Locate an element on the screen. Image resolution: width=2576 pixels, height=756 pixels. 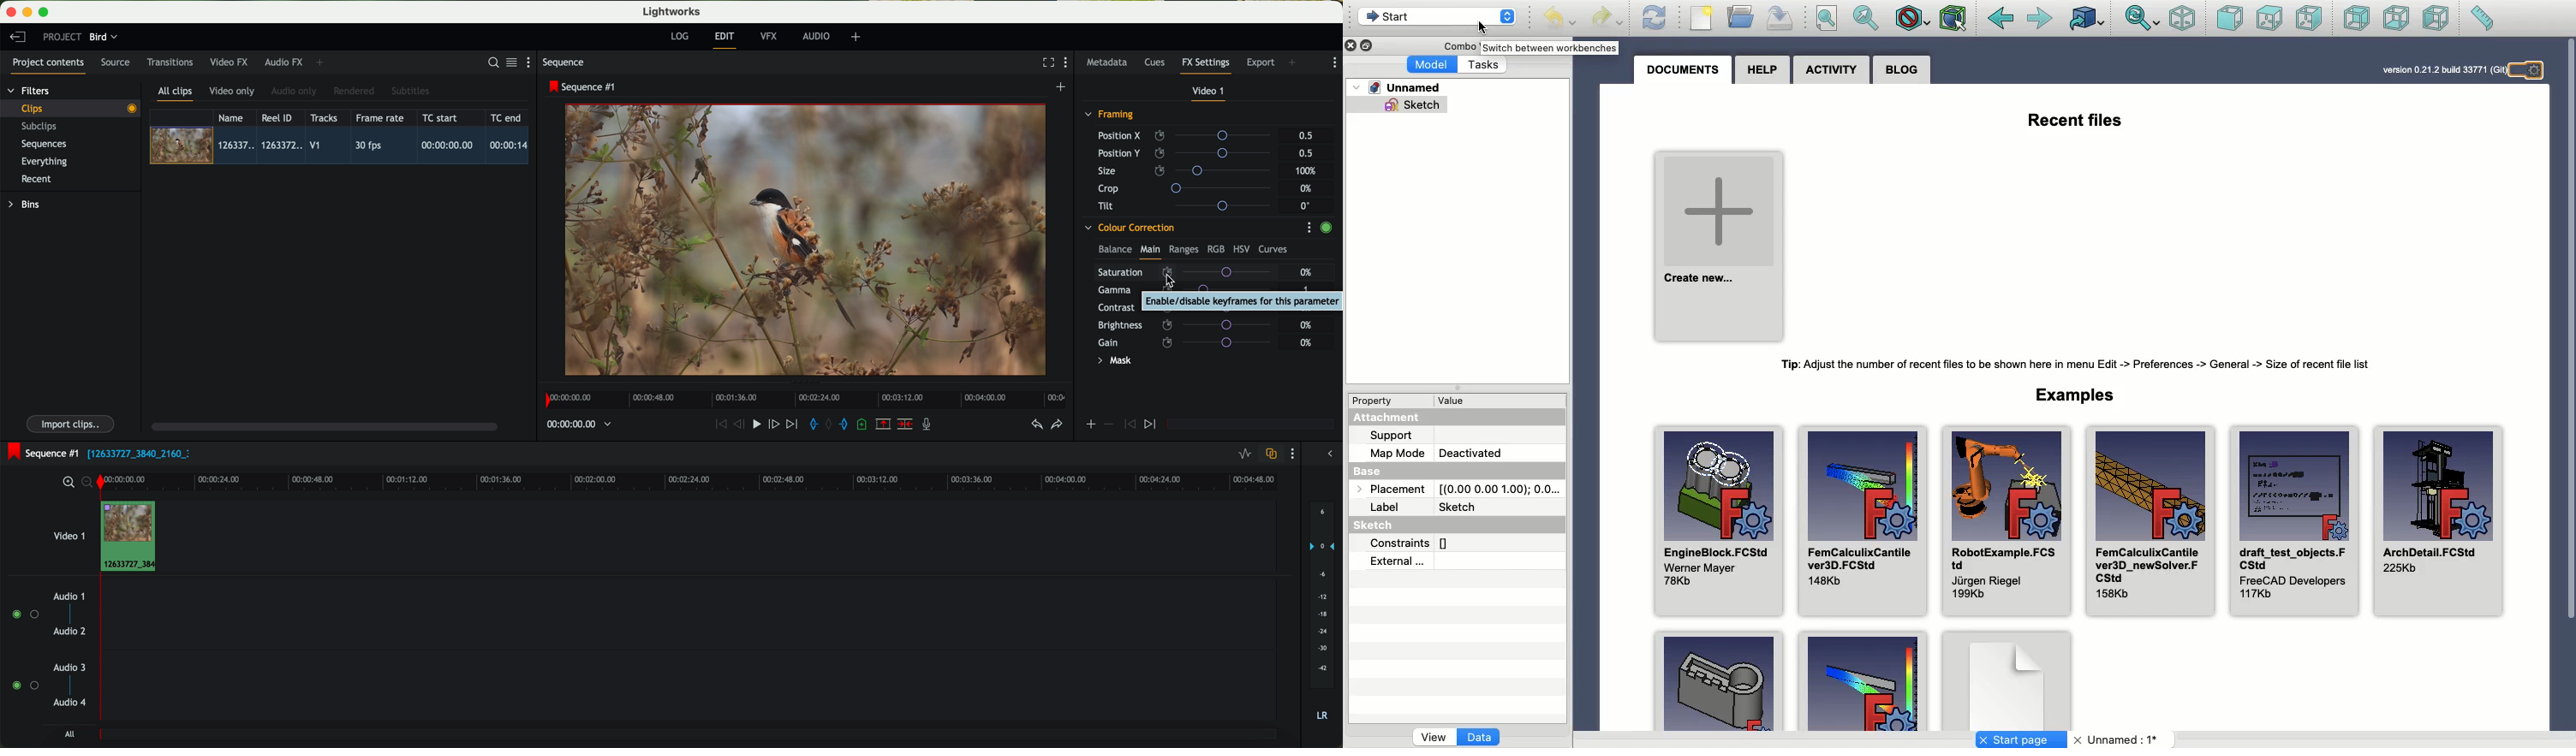
Mouse Cursor is located at coordinates (1163, 281).